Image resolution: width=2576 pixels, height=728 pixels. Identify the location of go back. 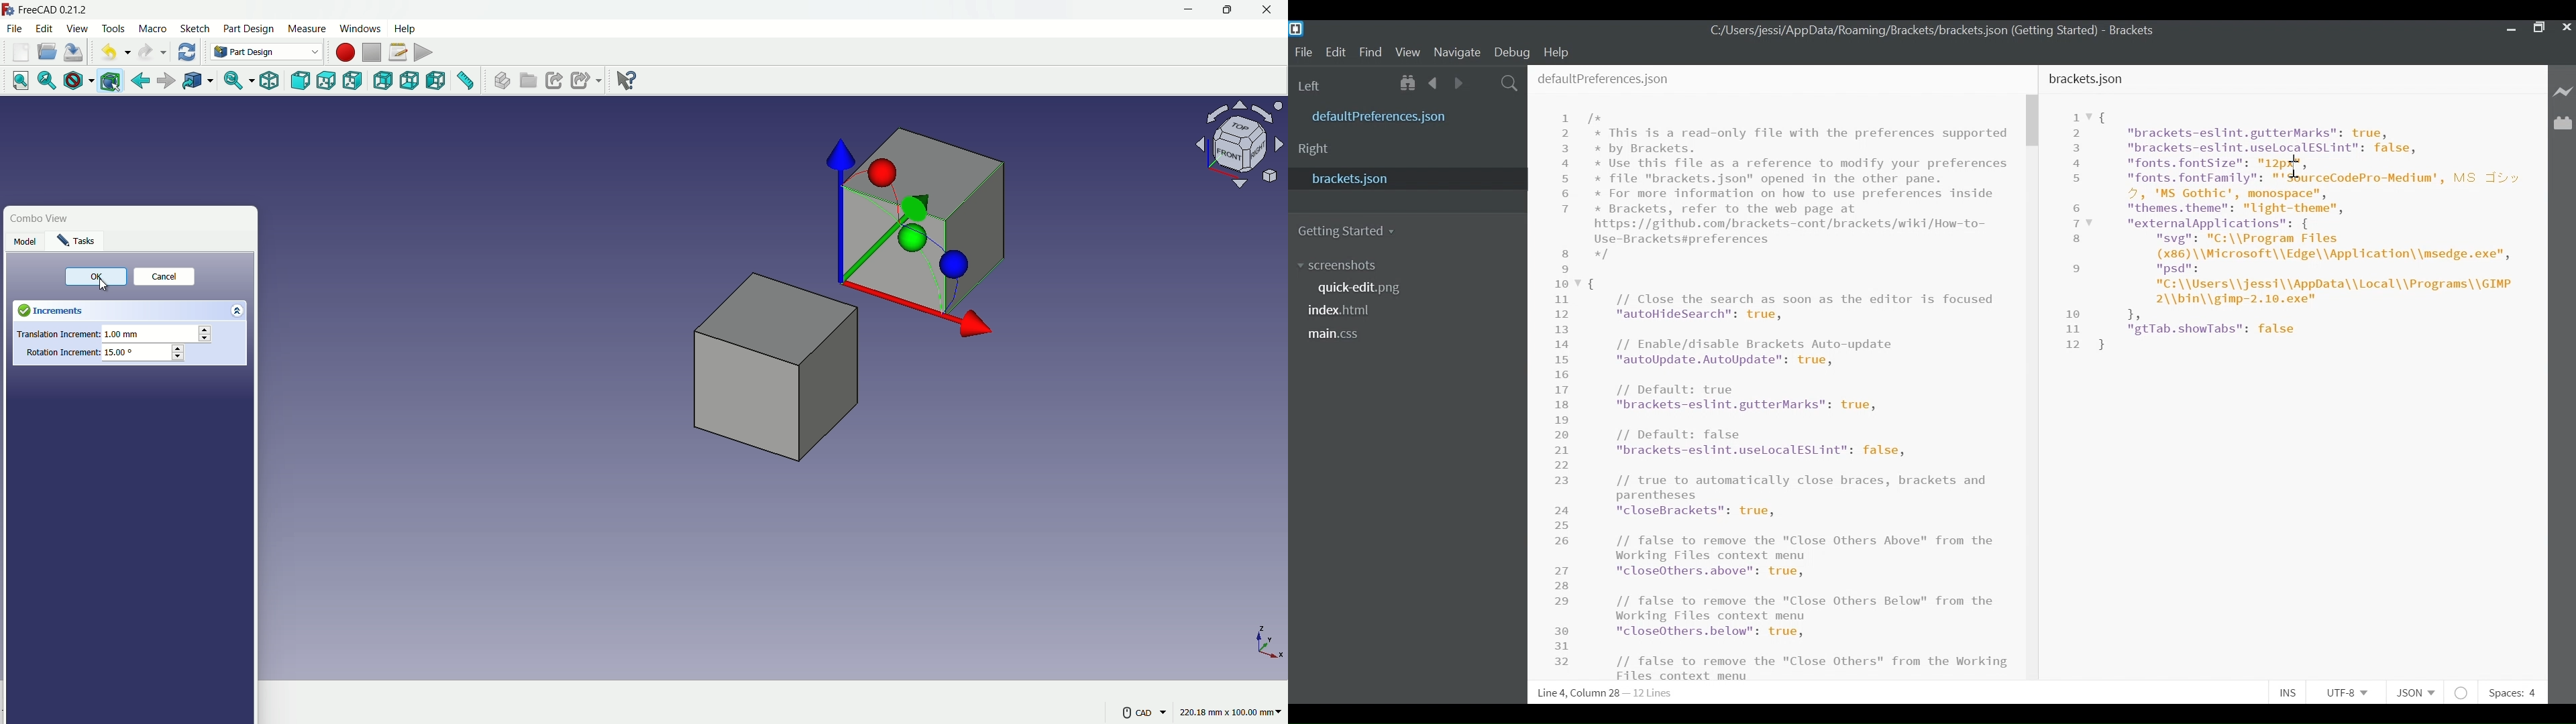
(141, 81).